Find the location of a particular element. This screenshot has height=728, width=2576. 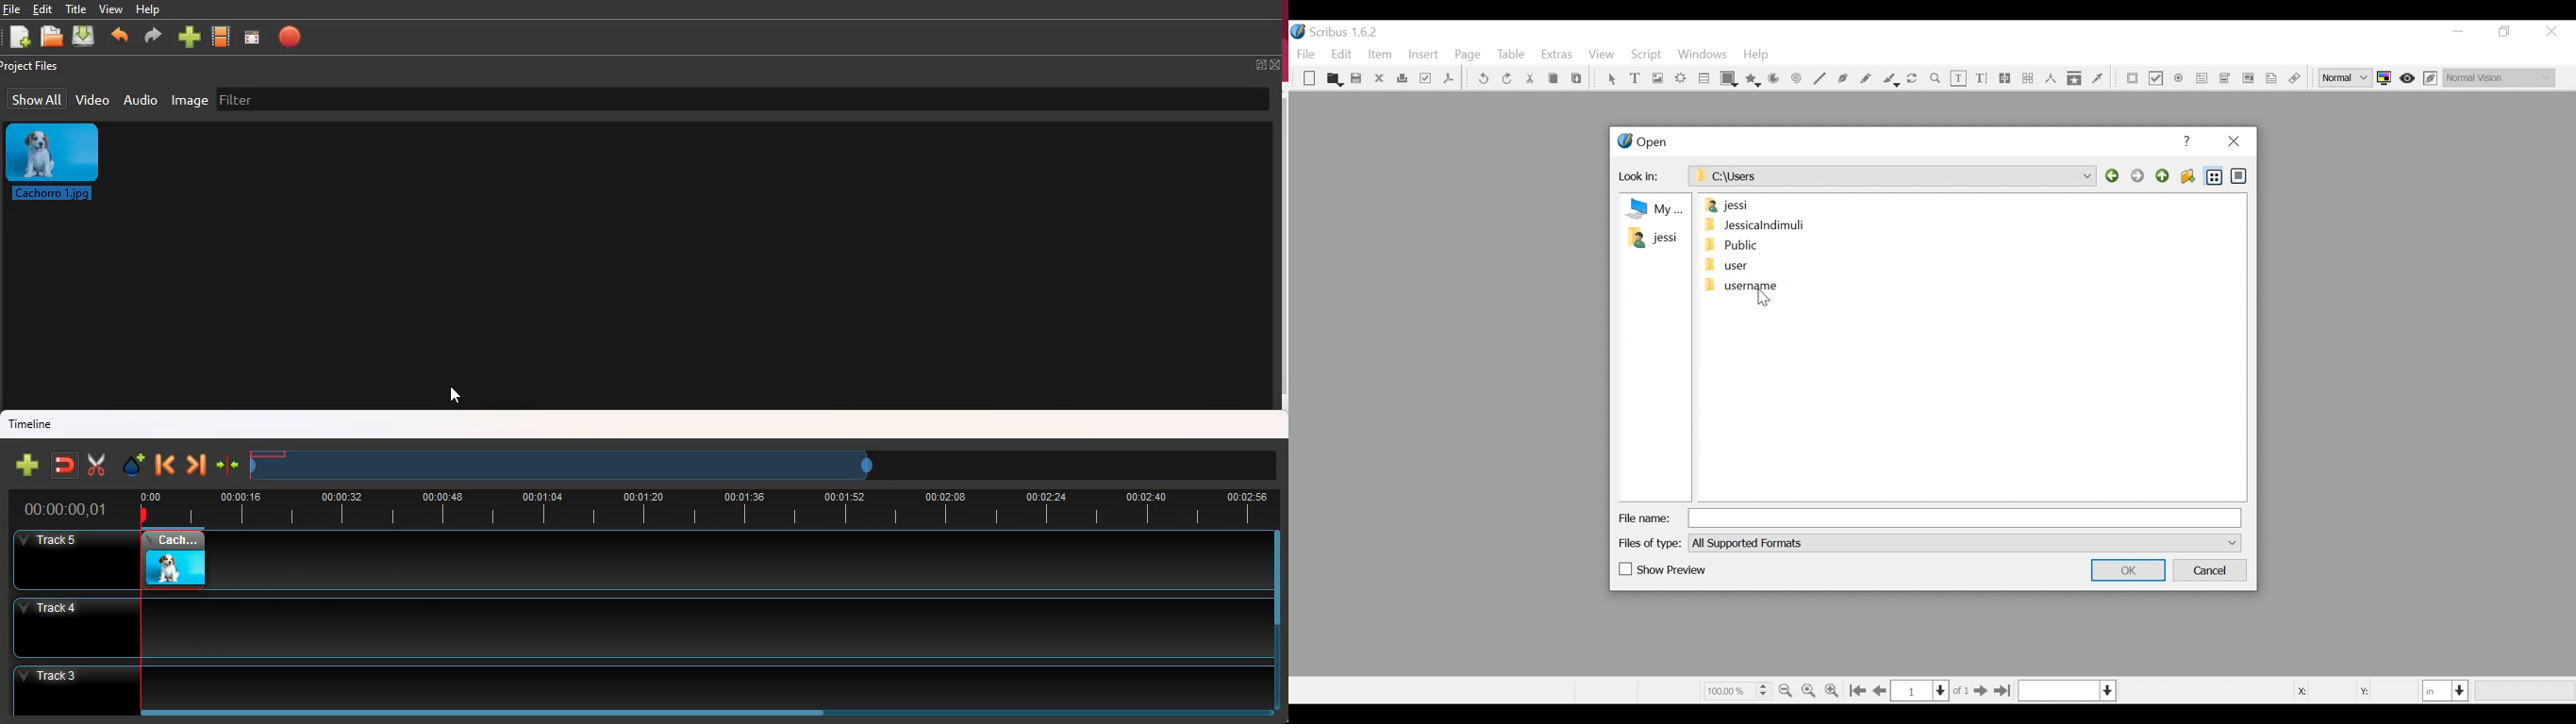

Copy Item properties is located at coordinates (2075, 78).